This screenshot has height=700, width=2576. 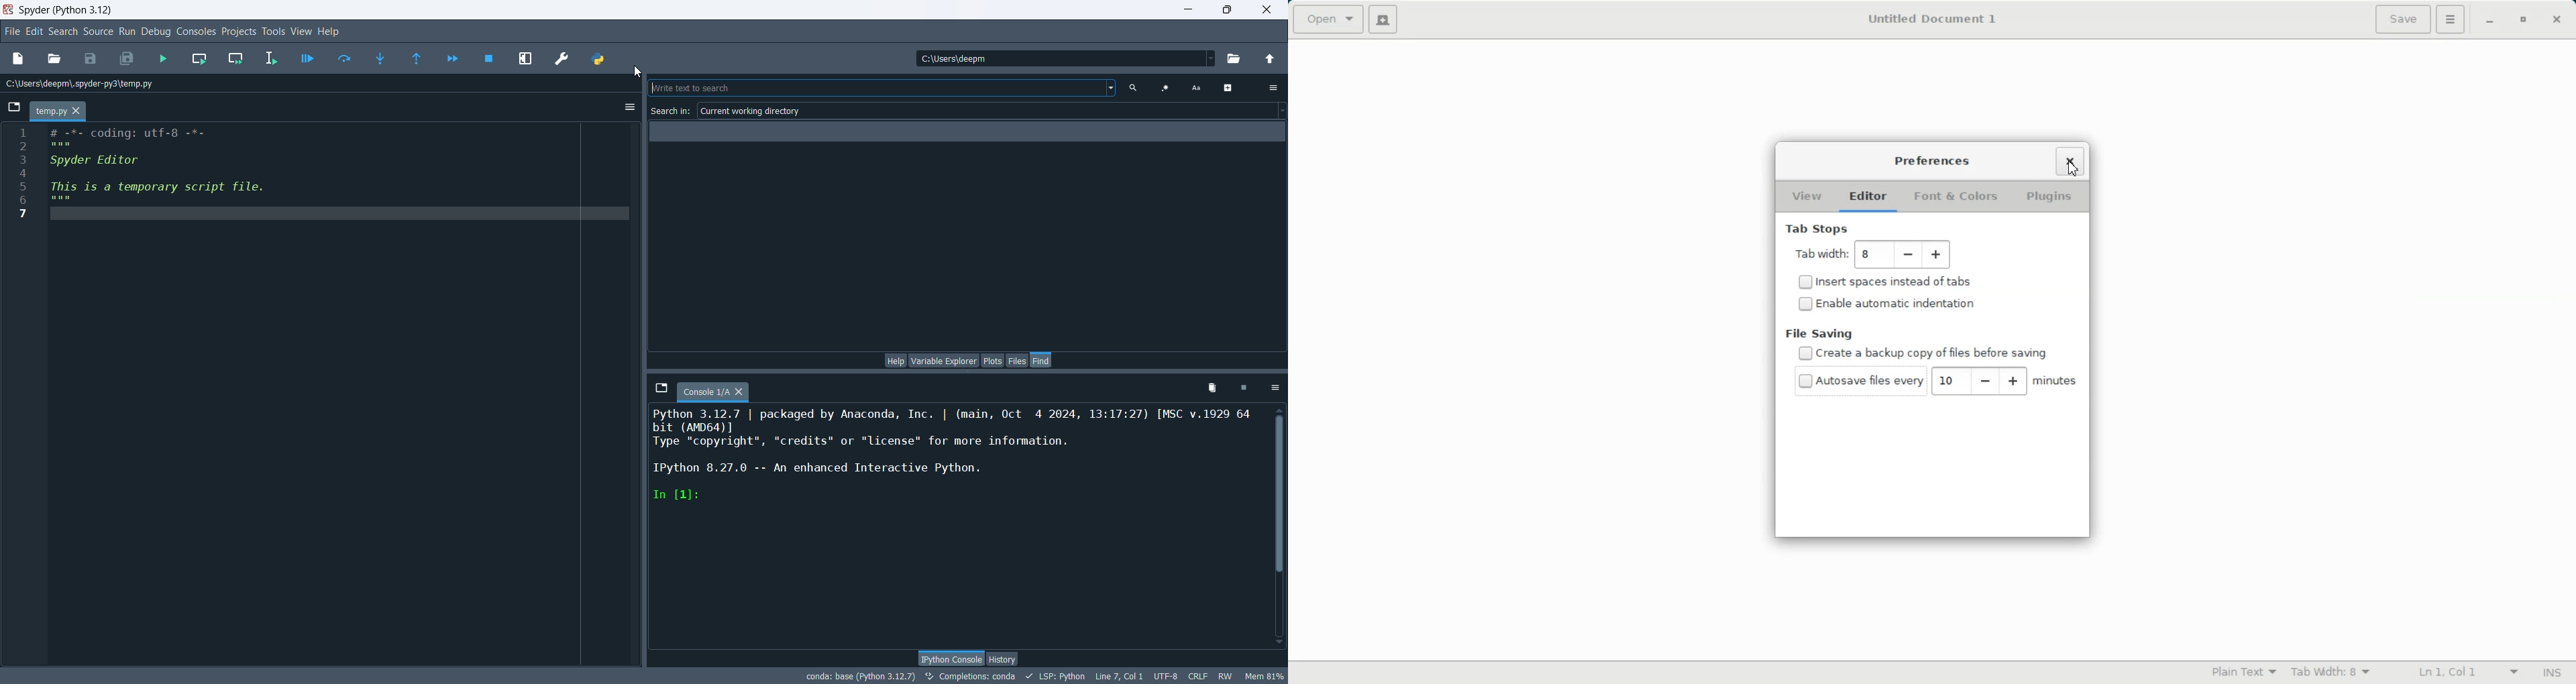 What do you see at coordinates (883, 89) in the screenshot?
I see `write text to search` at bounding box center [883, 89].